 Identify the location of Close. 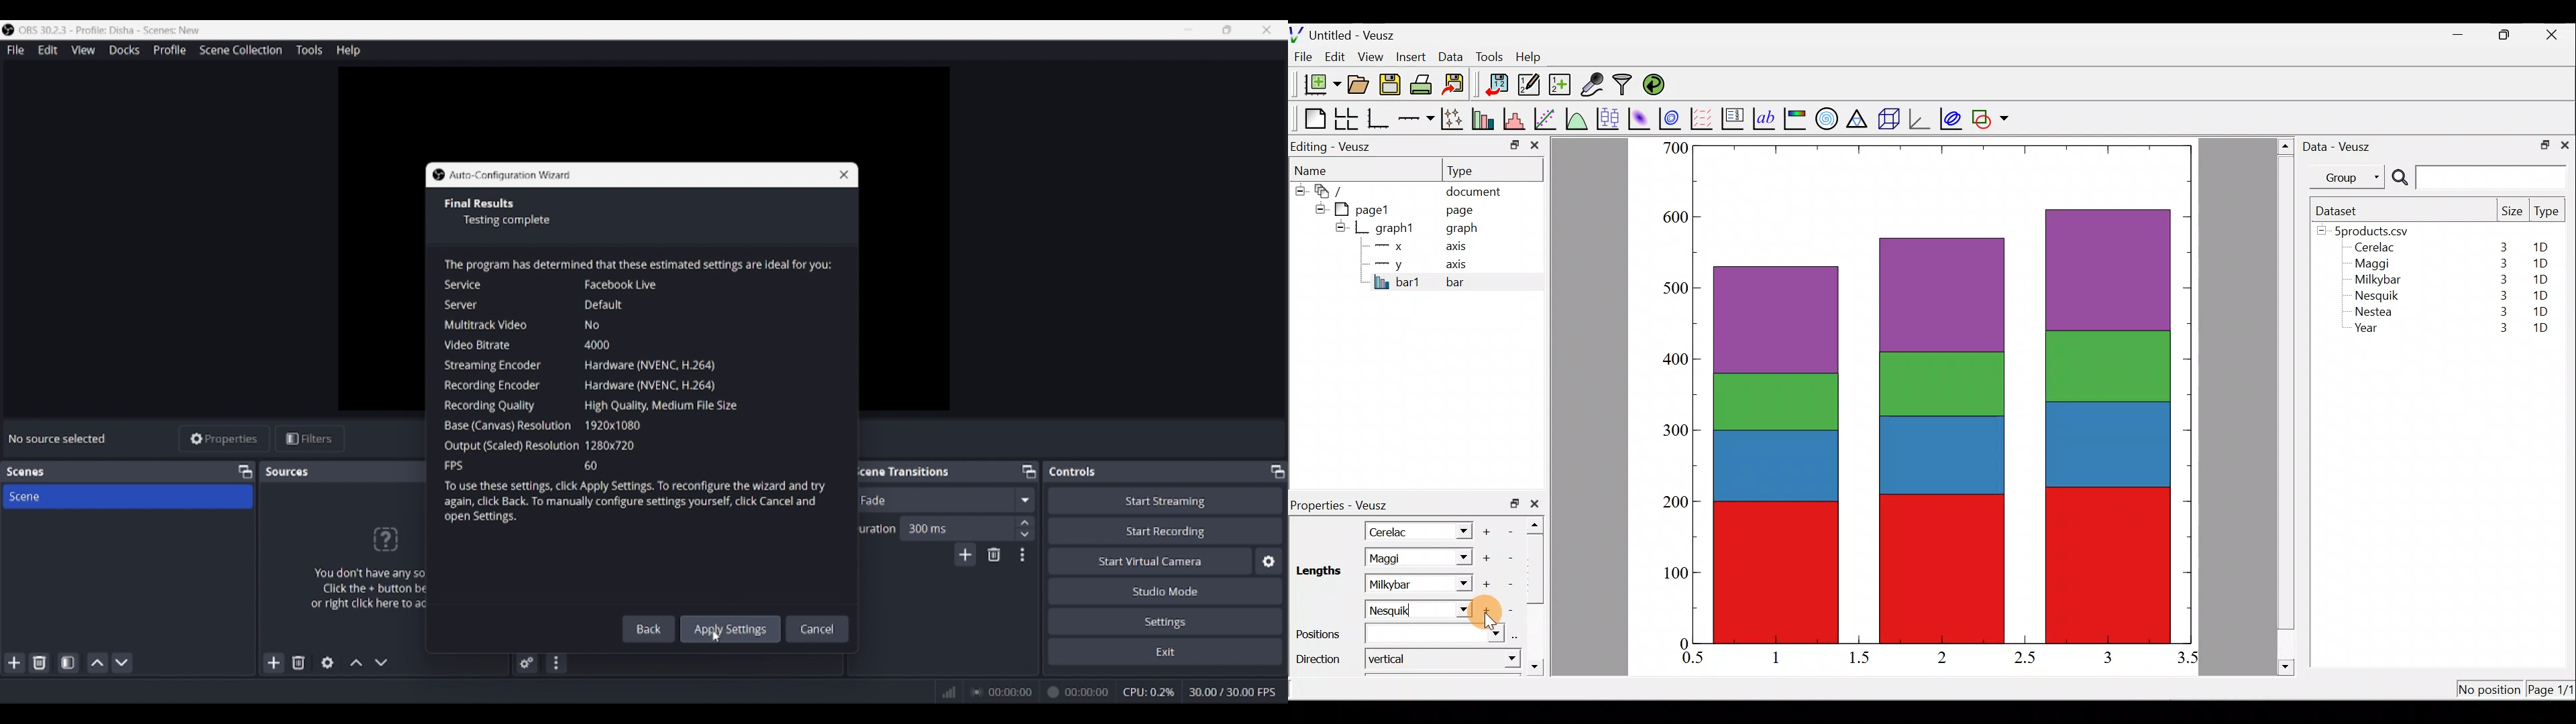
(839, 174).